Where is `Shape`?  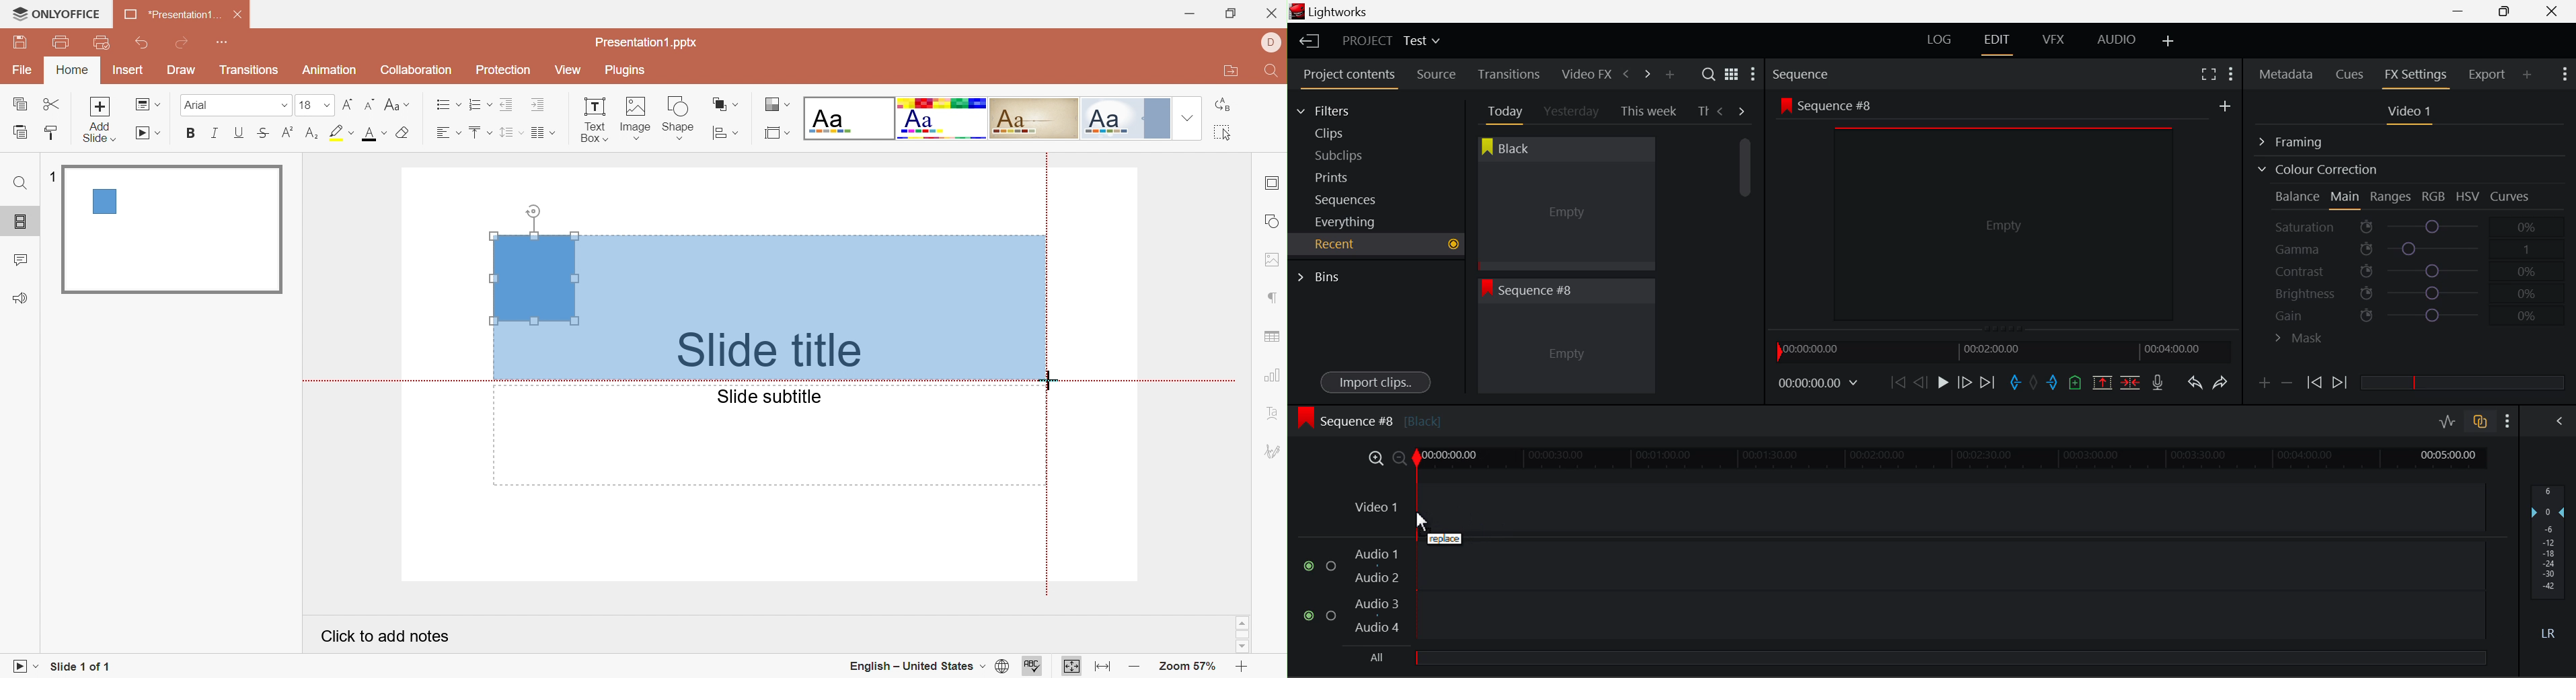 Shape is located at coordinates (677, 120).